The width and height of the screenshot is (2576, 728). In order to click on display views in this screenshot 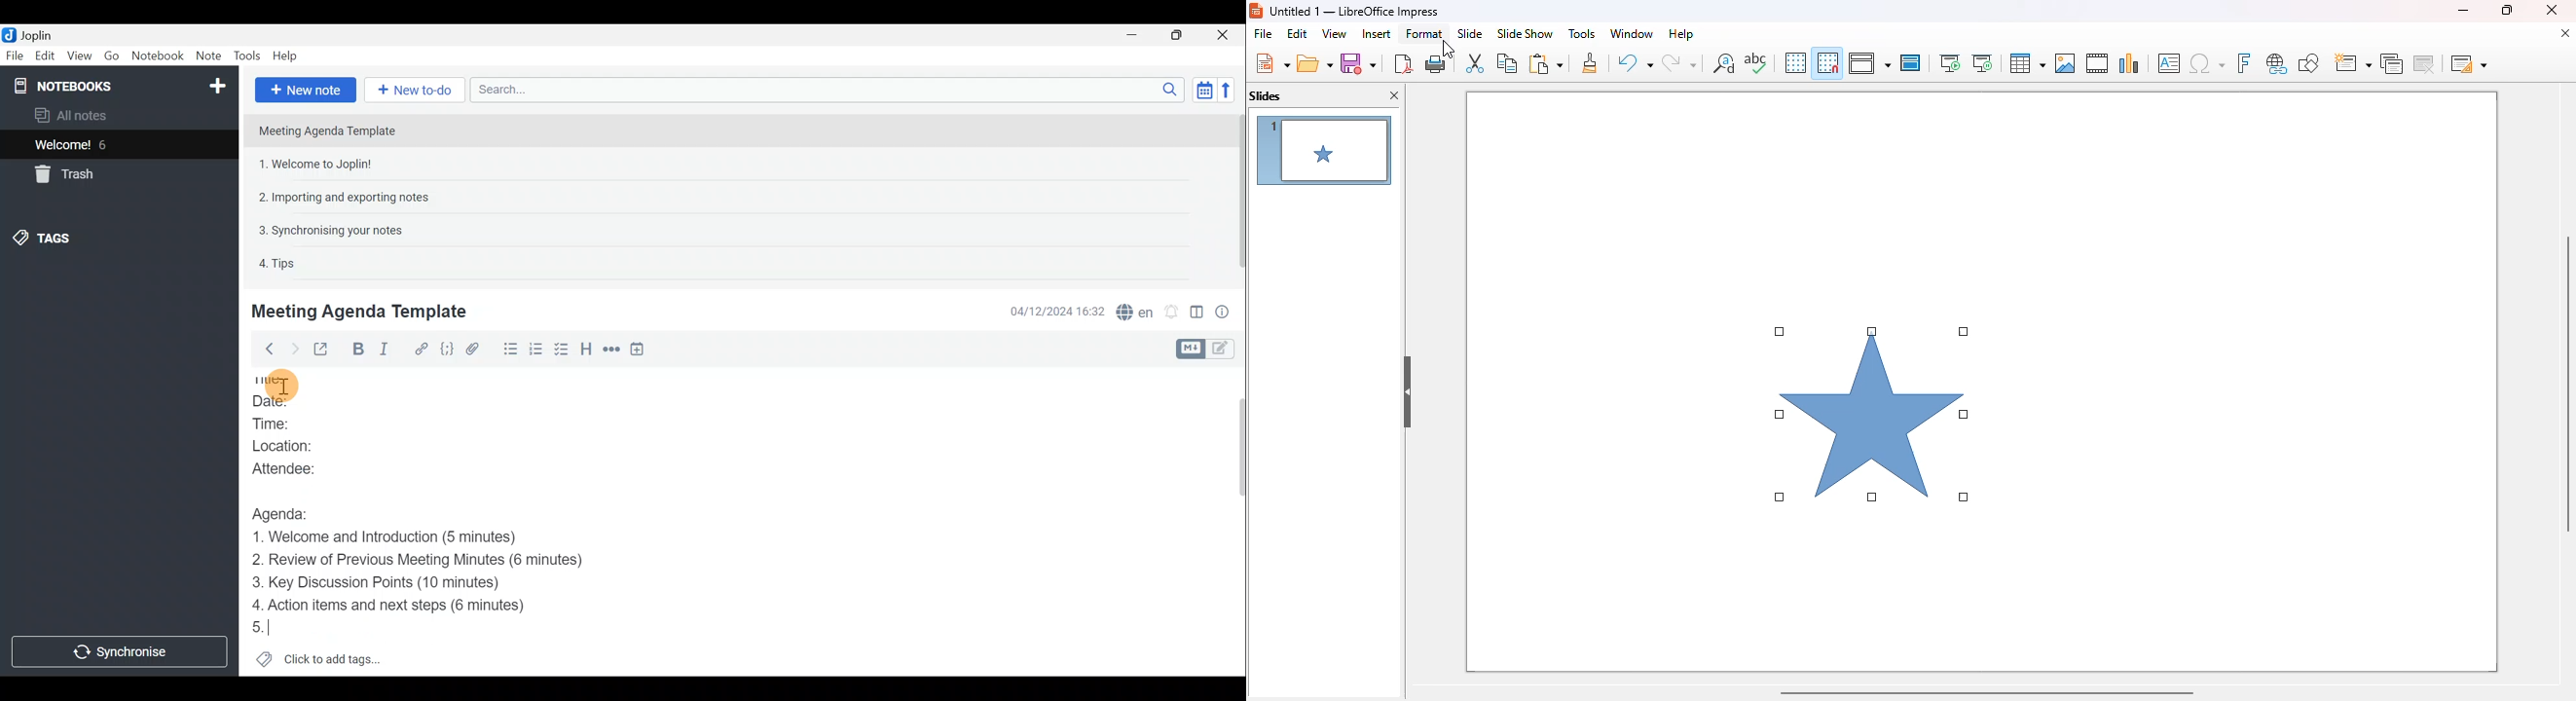, I will do `click(1869, 63)`.